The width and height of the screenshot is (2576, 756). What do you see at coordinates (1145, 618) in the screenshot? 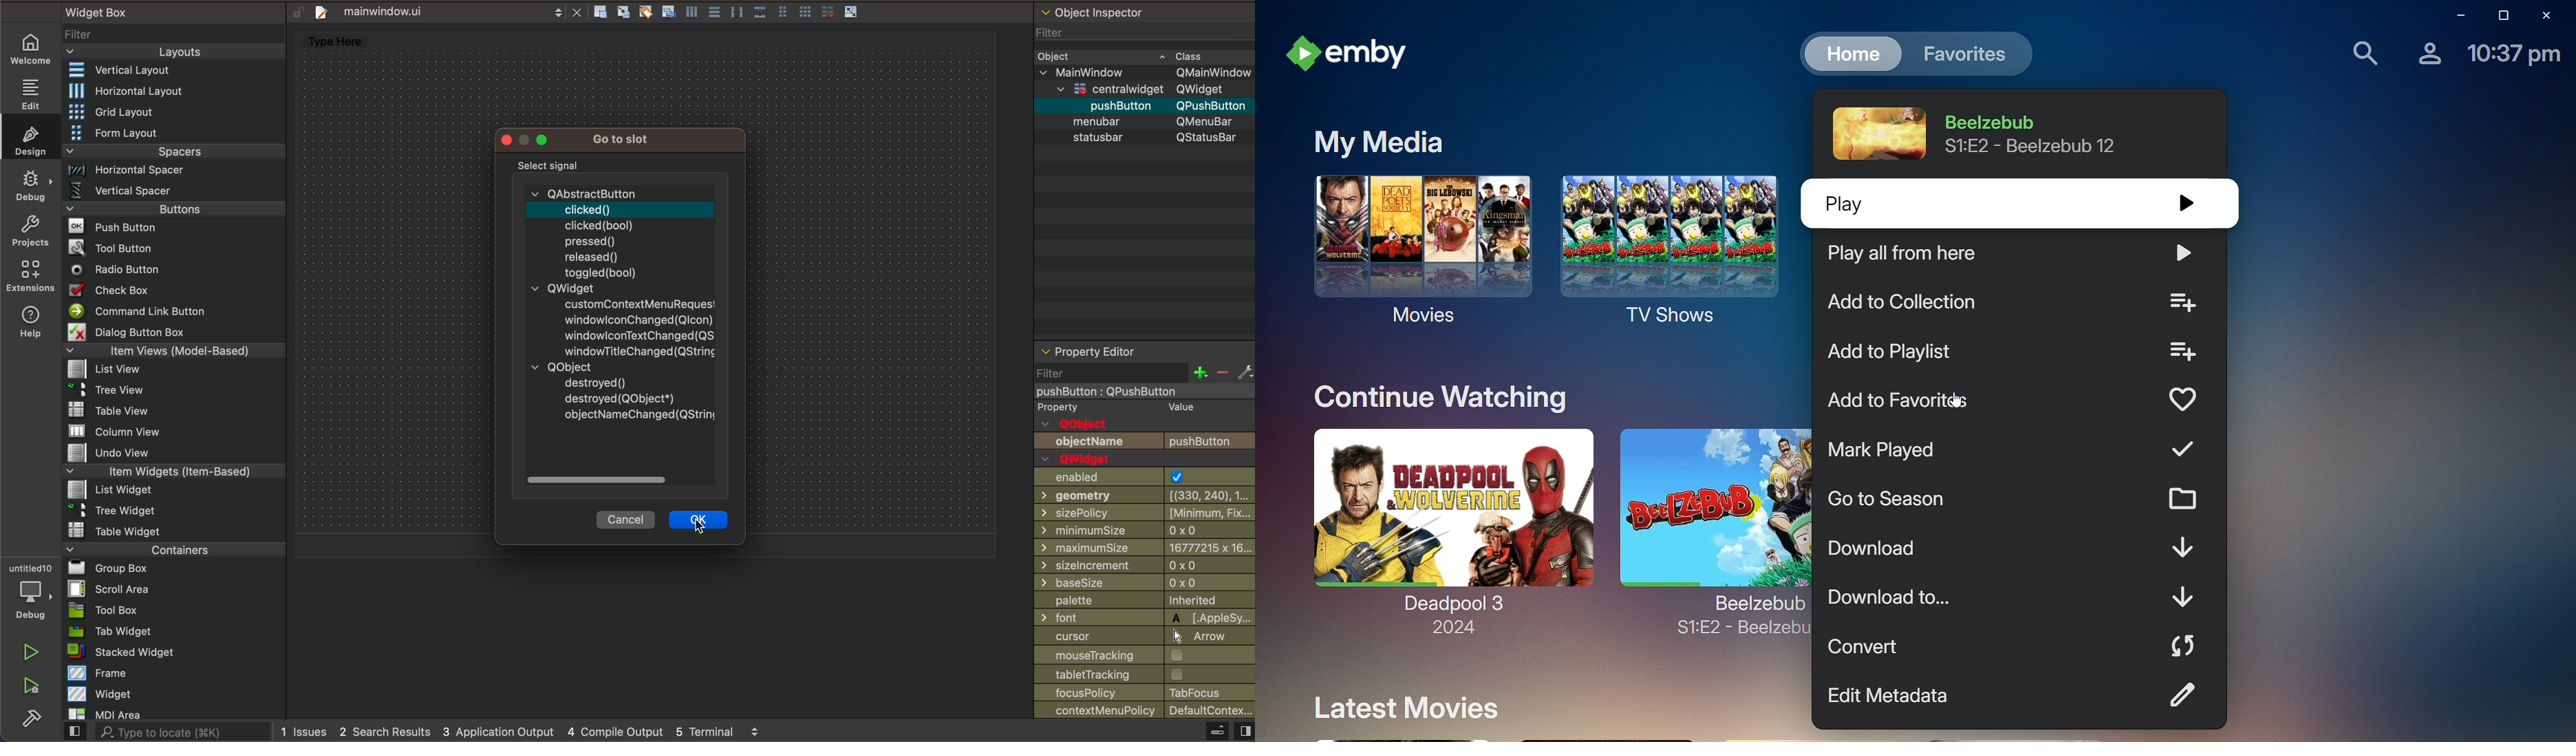
I see `font` at bounding box center [1145, 618].